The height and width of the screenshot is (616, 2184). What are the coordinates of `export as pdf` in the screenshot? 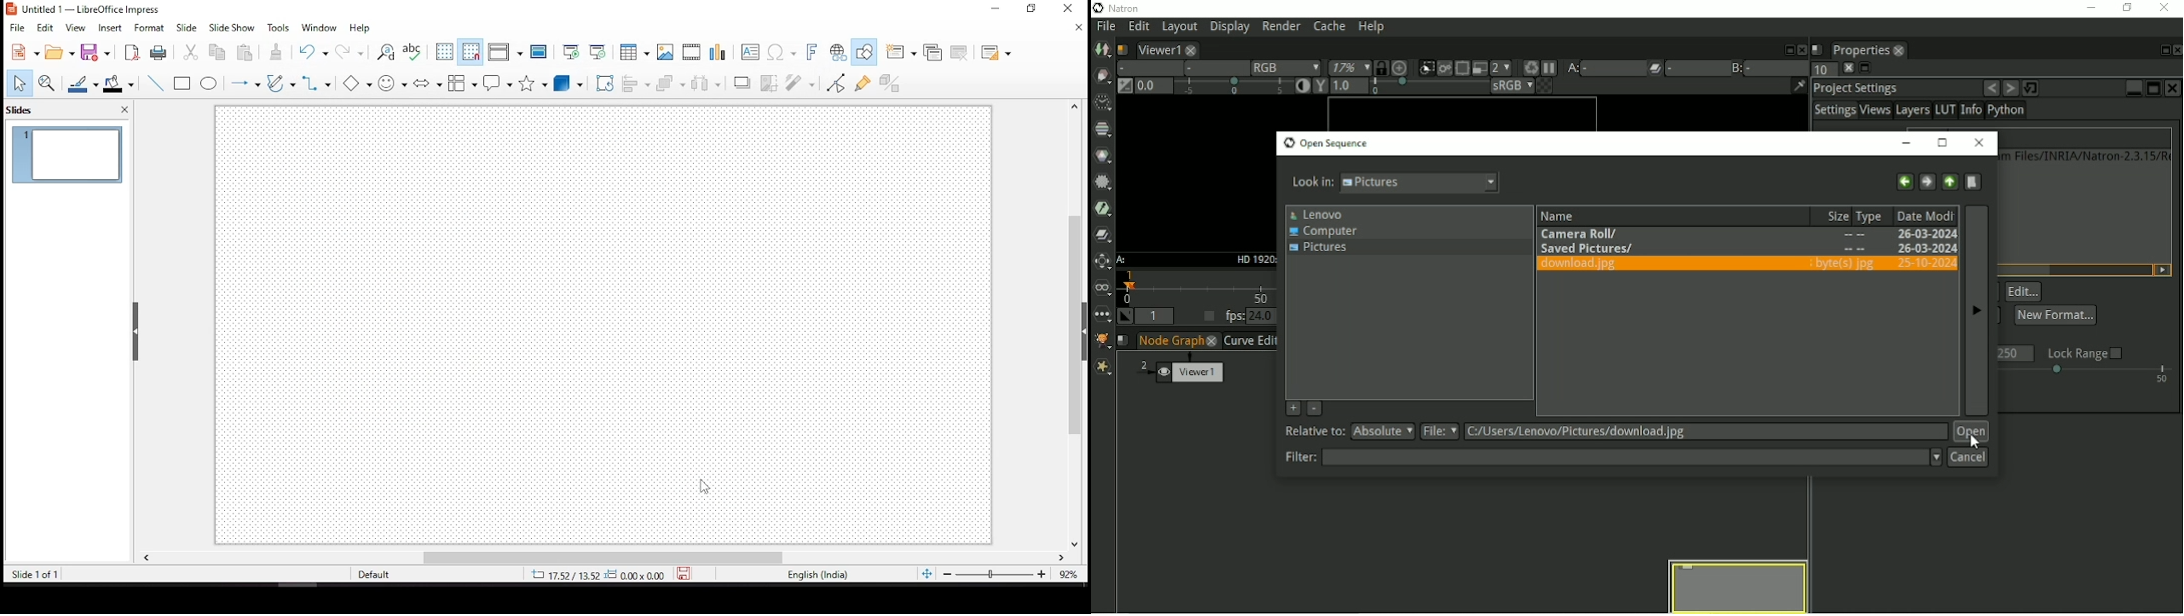 It's located at (132, 51).